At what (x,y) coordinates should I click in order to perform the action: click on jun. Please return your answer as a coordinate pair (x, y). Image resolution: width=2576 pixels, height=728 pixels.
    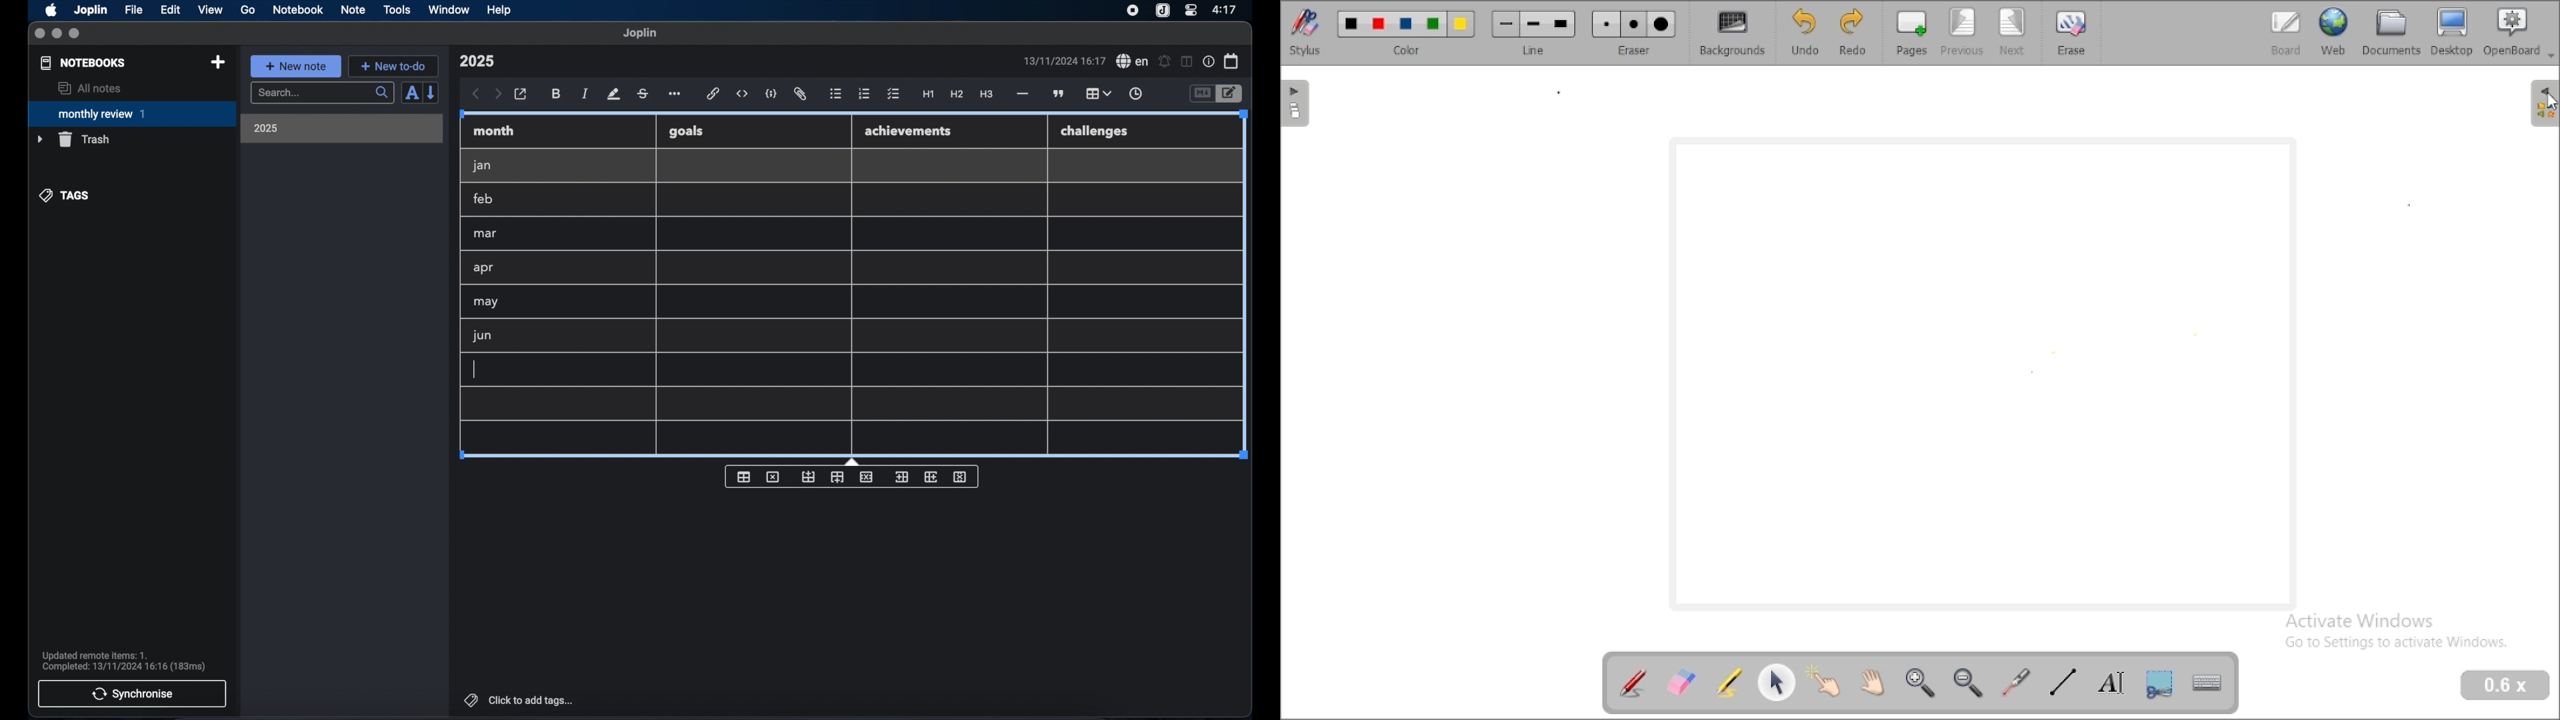
    Looking at the image, I should click on (481, 335).